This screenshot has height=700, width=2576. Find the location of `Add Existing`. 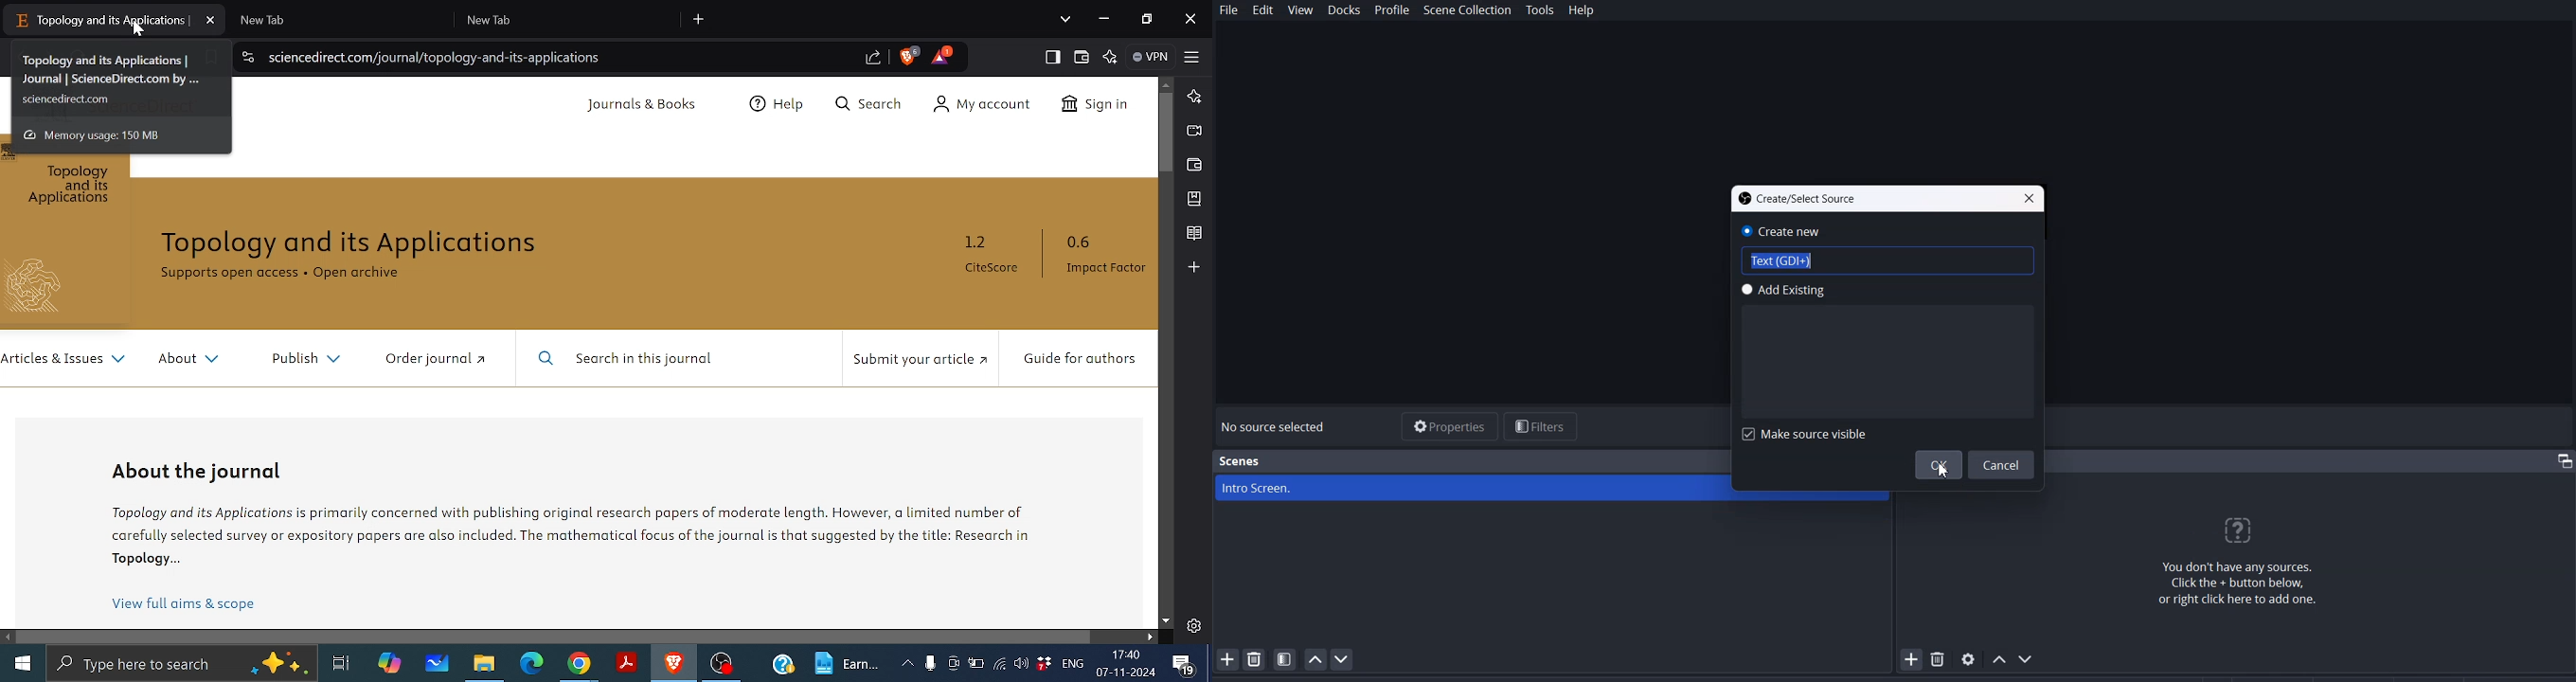

Add Existing is located at coordinates (1888, 350).